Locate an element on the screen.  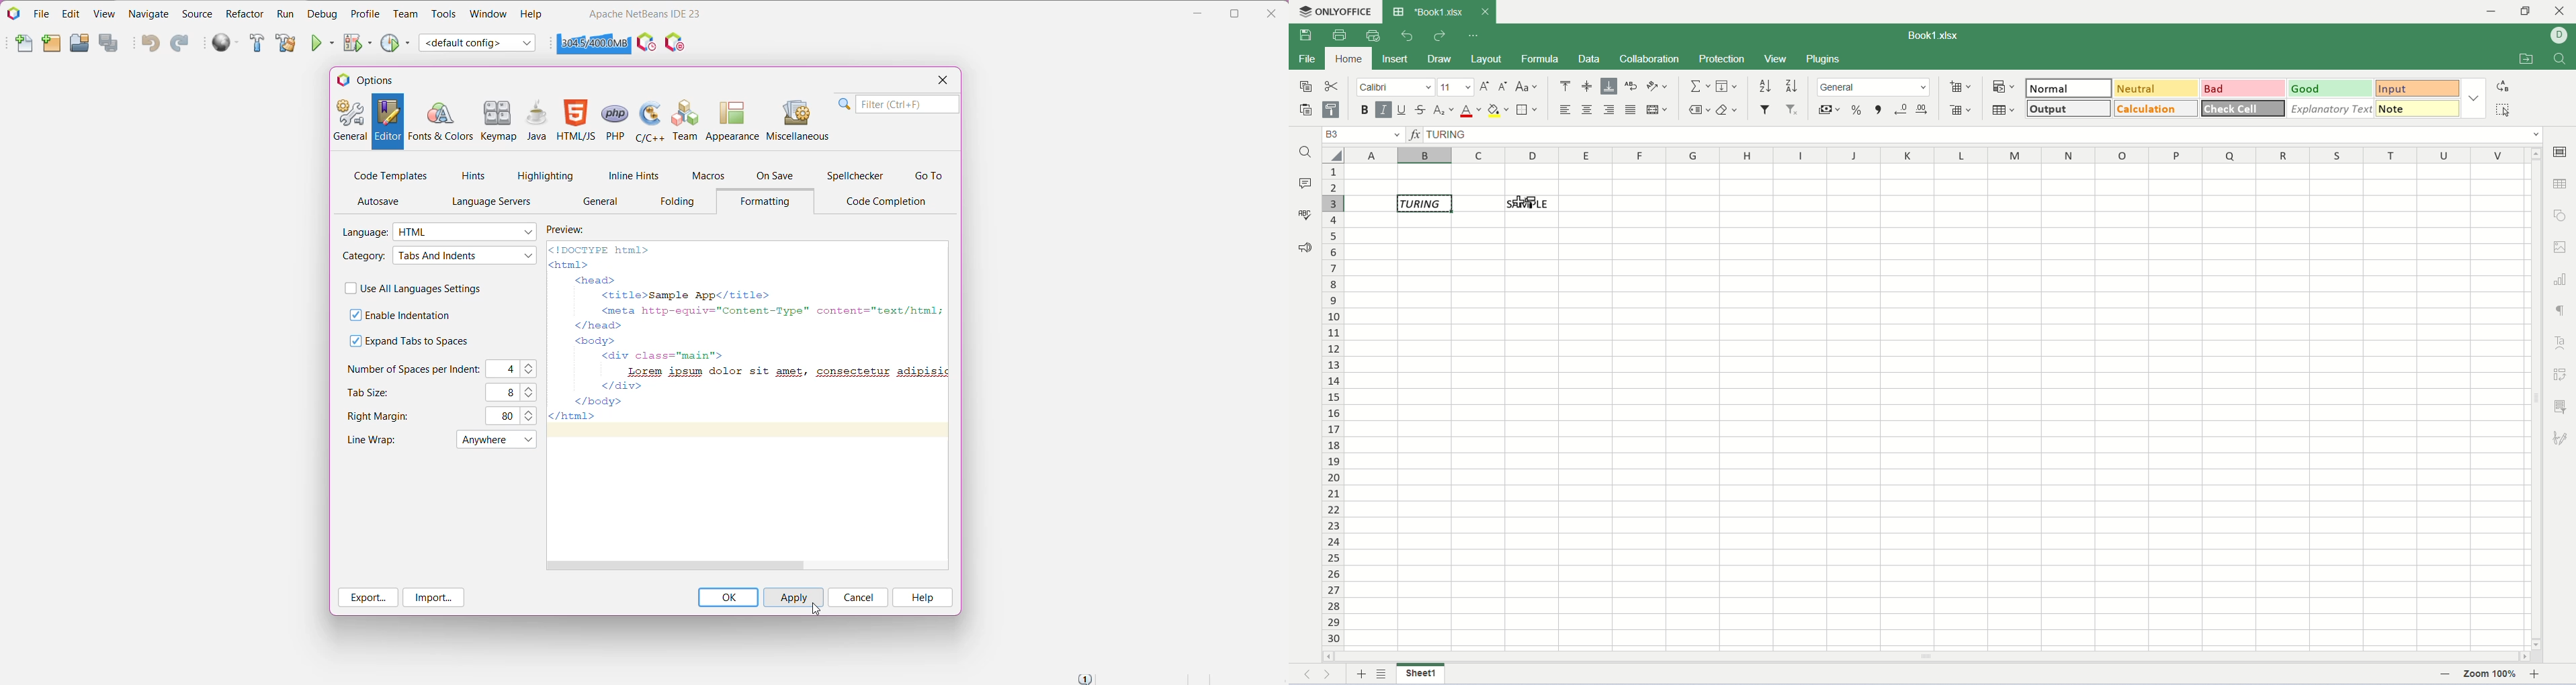
save is located at coordinates (1304, 36).